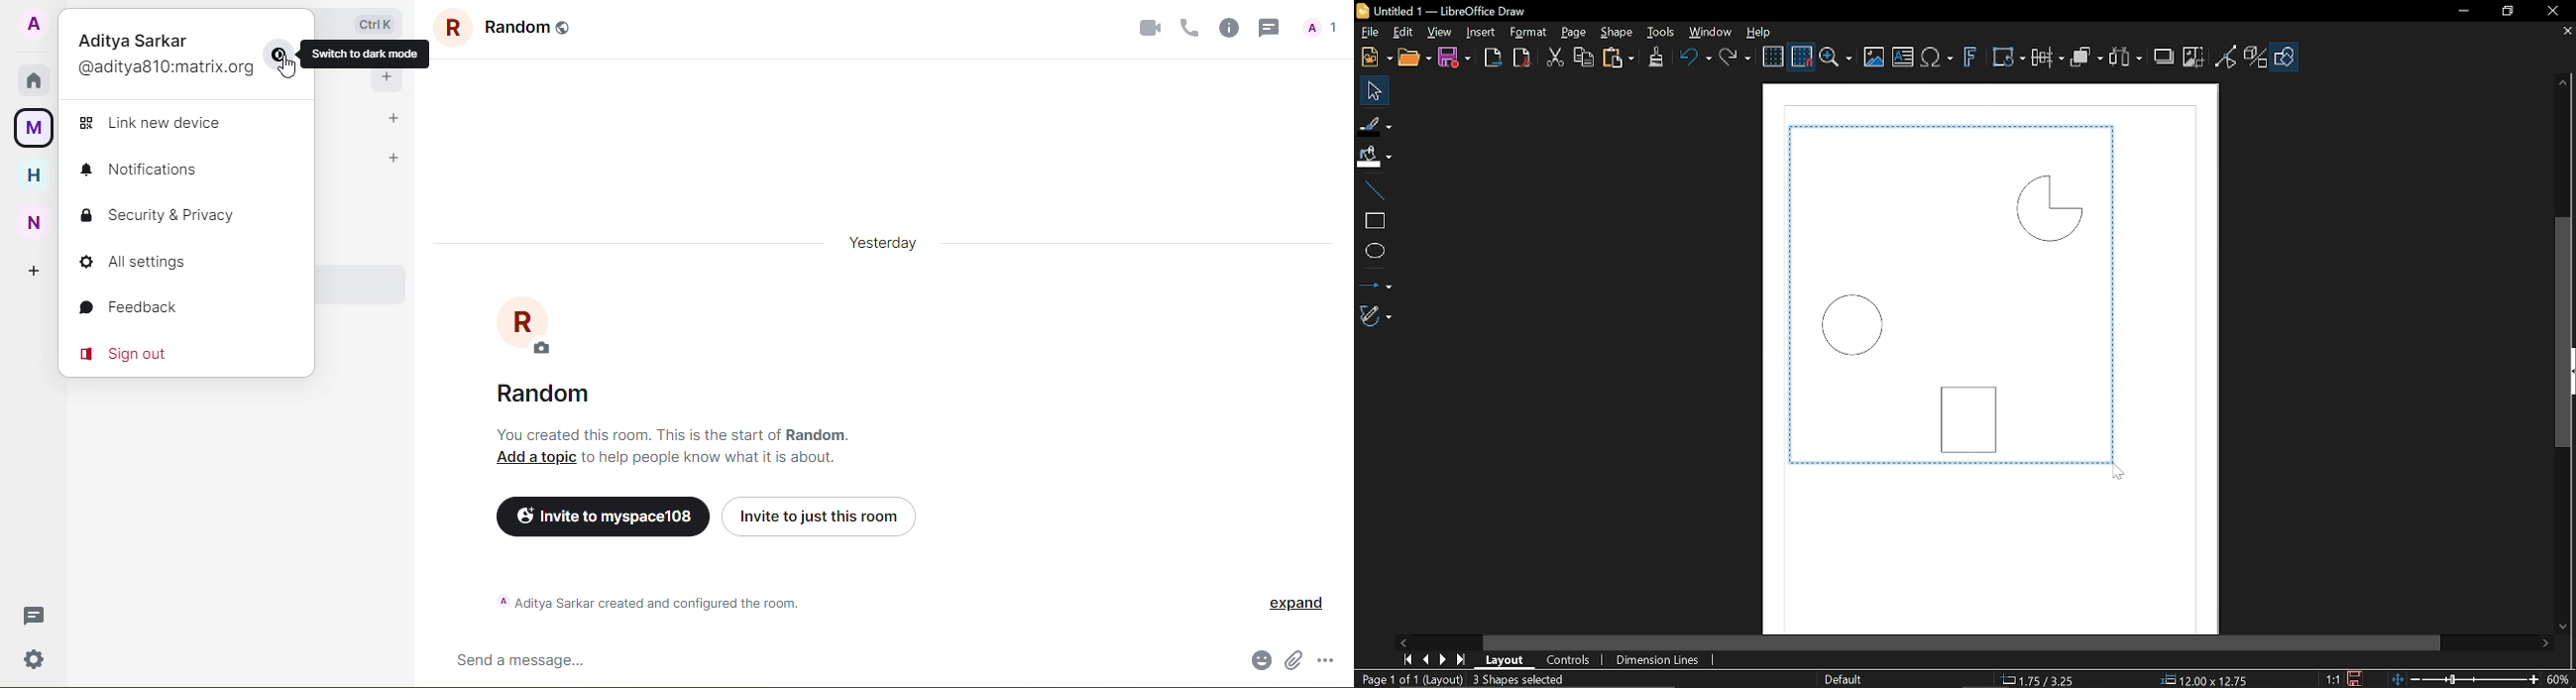 This screenshot has width=2576, height=700. What do you see at coordinates (1577, 33) in the screenshot?
I see `page` at bounding box center [1577, 33].